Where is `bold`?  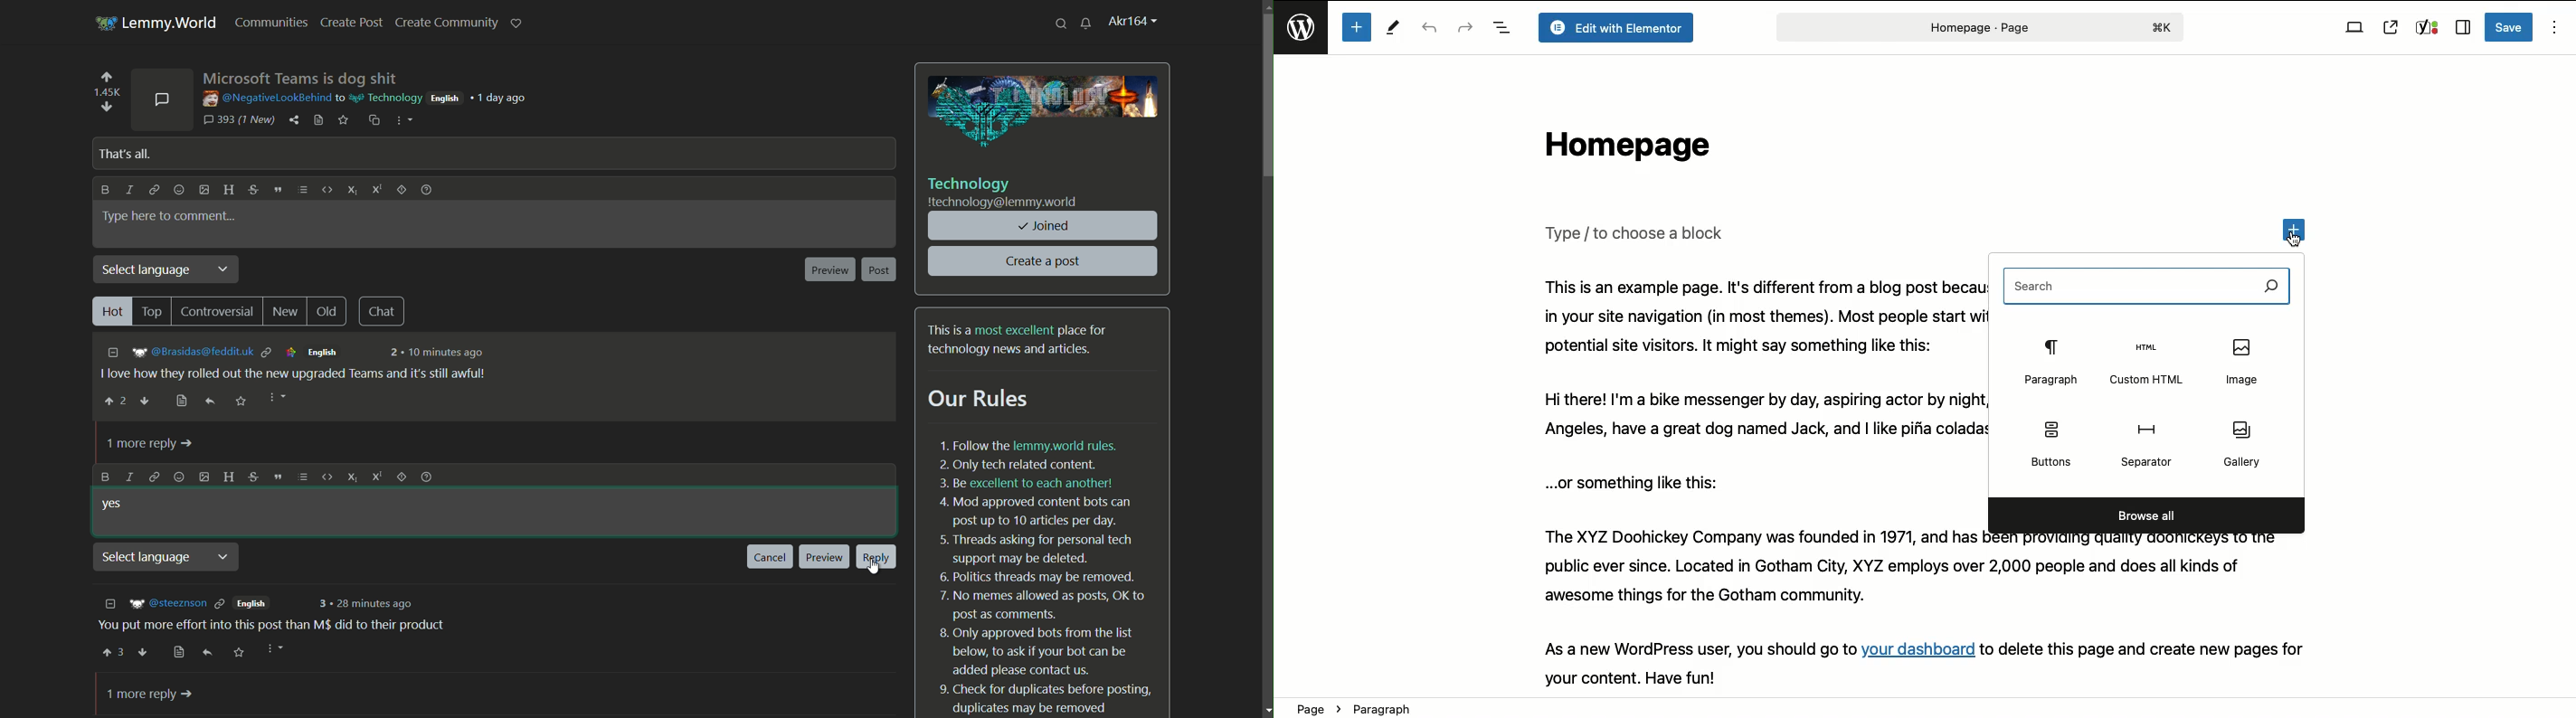
bold is located at coordinates (106, 475).